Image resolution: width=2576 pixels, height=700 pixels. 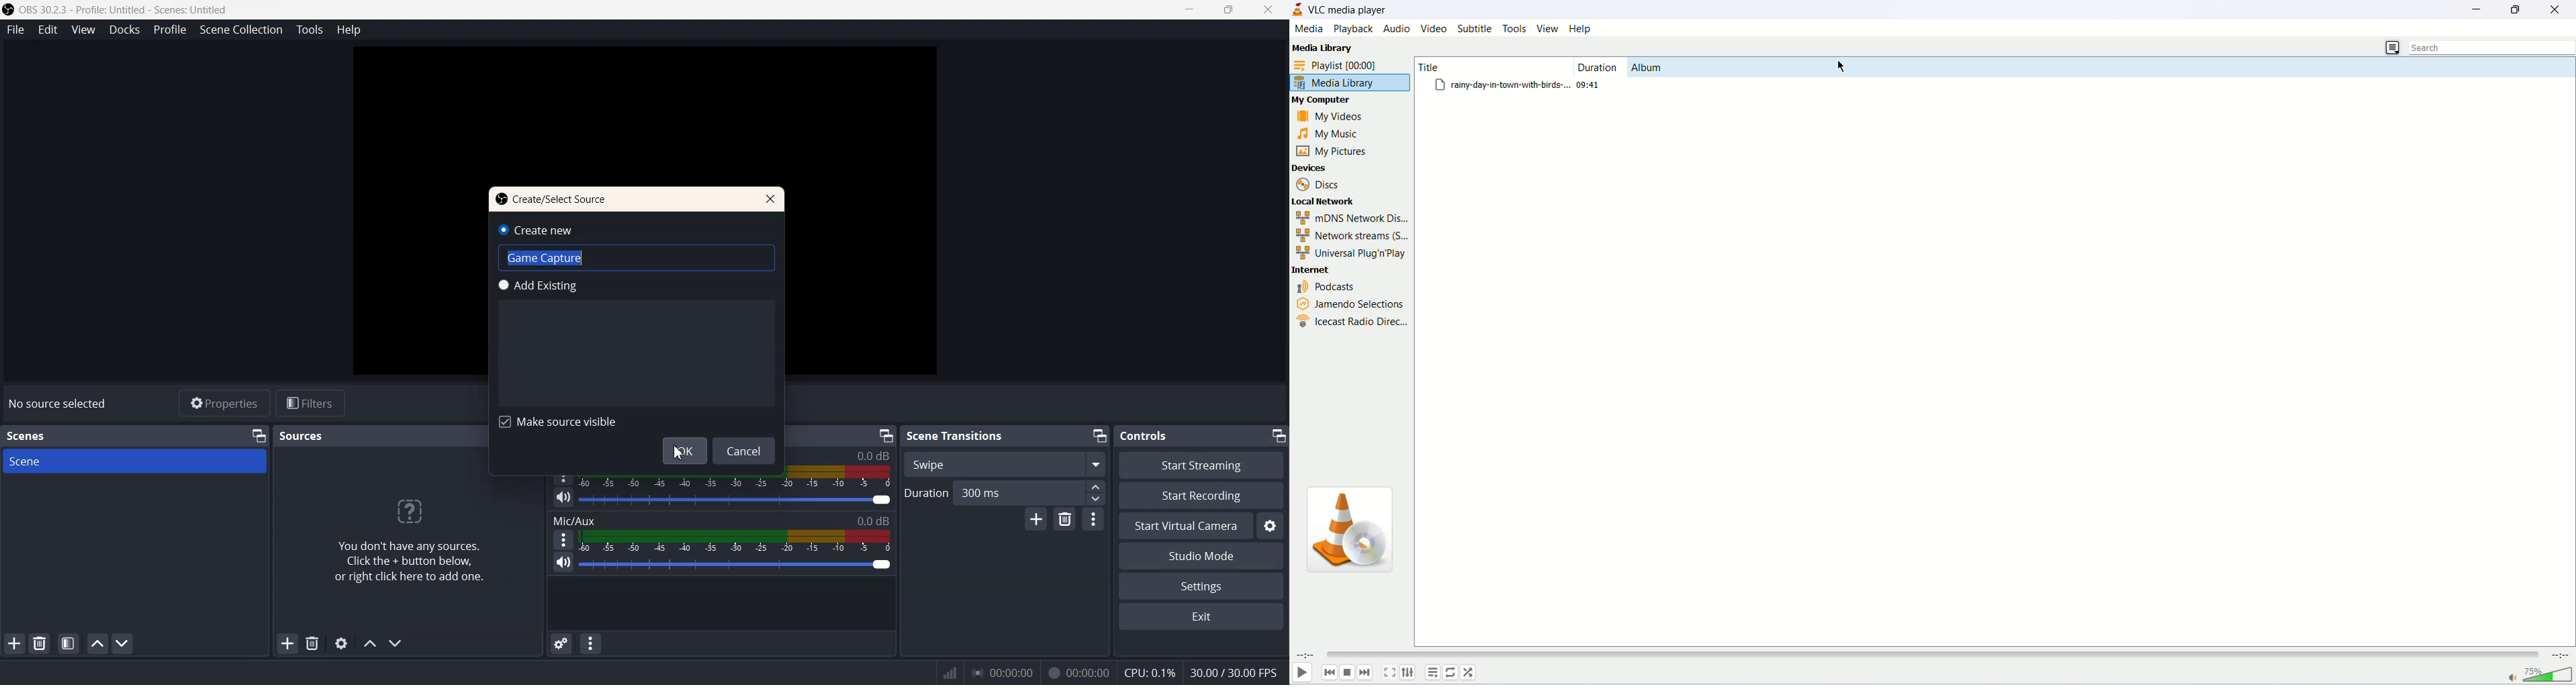 I want to click on Text, so click(x=408, y=539).